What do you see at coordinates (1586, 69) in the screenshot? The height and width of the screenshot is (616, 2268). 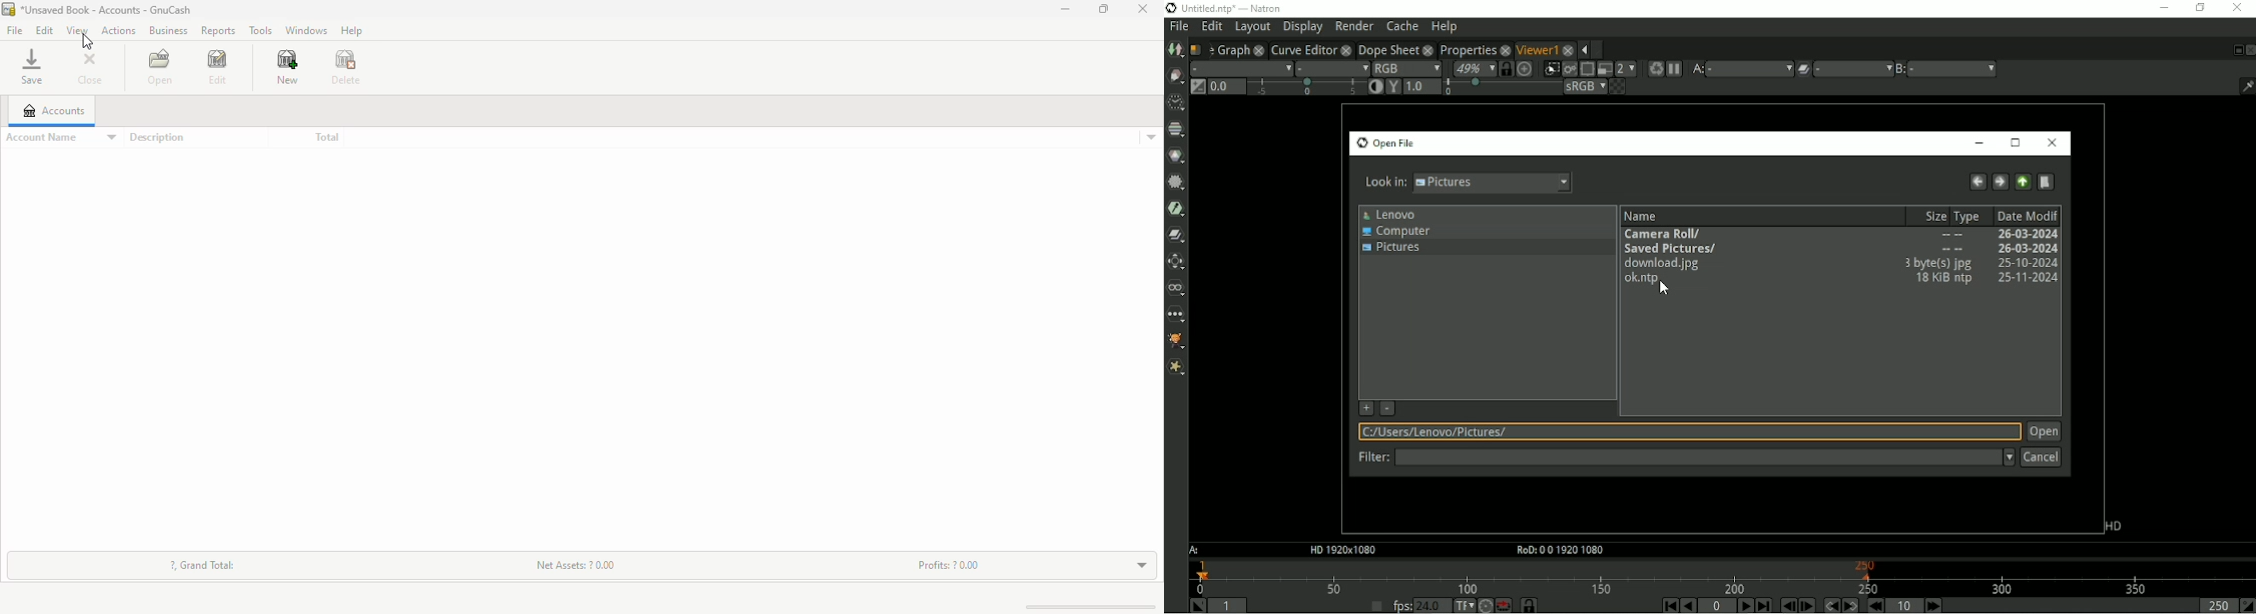 I see `Enables the region of interest that enables the portion of the viewer that is kept updated` at bounding box center [1586, 69].